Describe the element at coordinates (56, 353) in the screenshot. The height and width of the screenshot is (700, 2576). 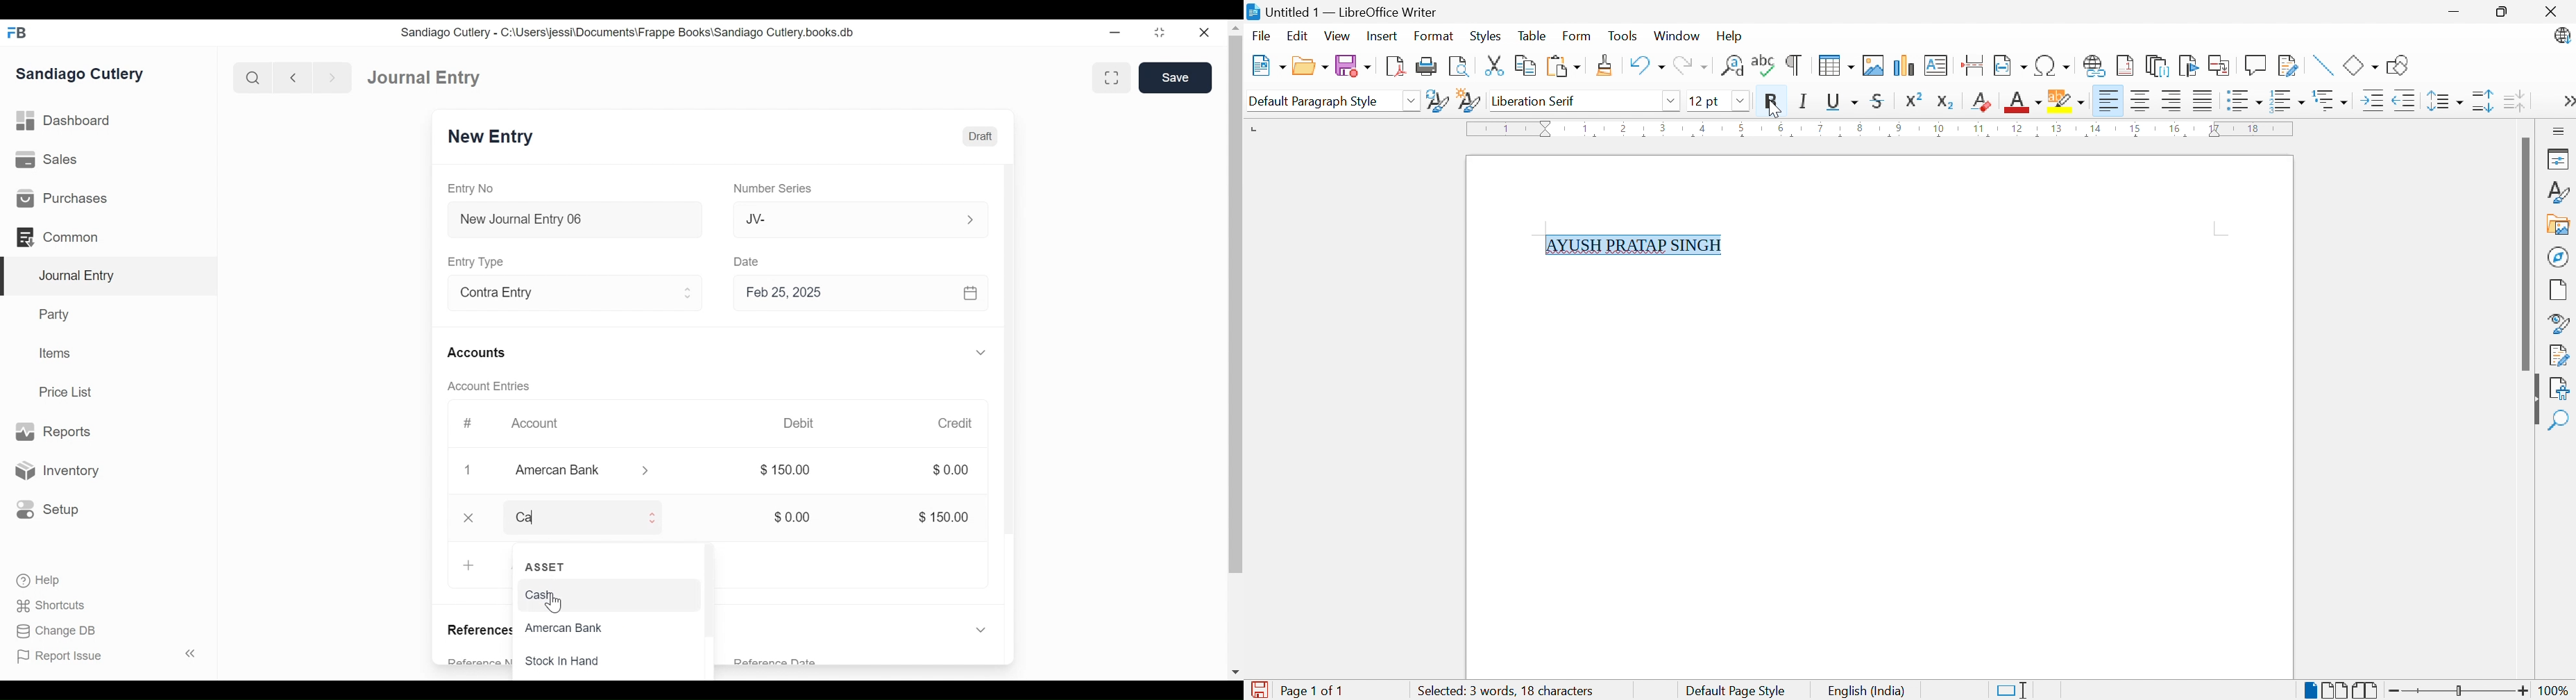
I see `Items` at that location.